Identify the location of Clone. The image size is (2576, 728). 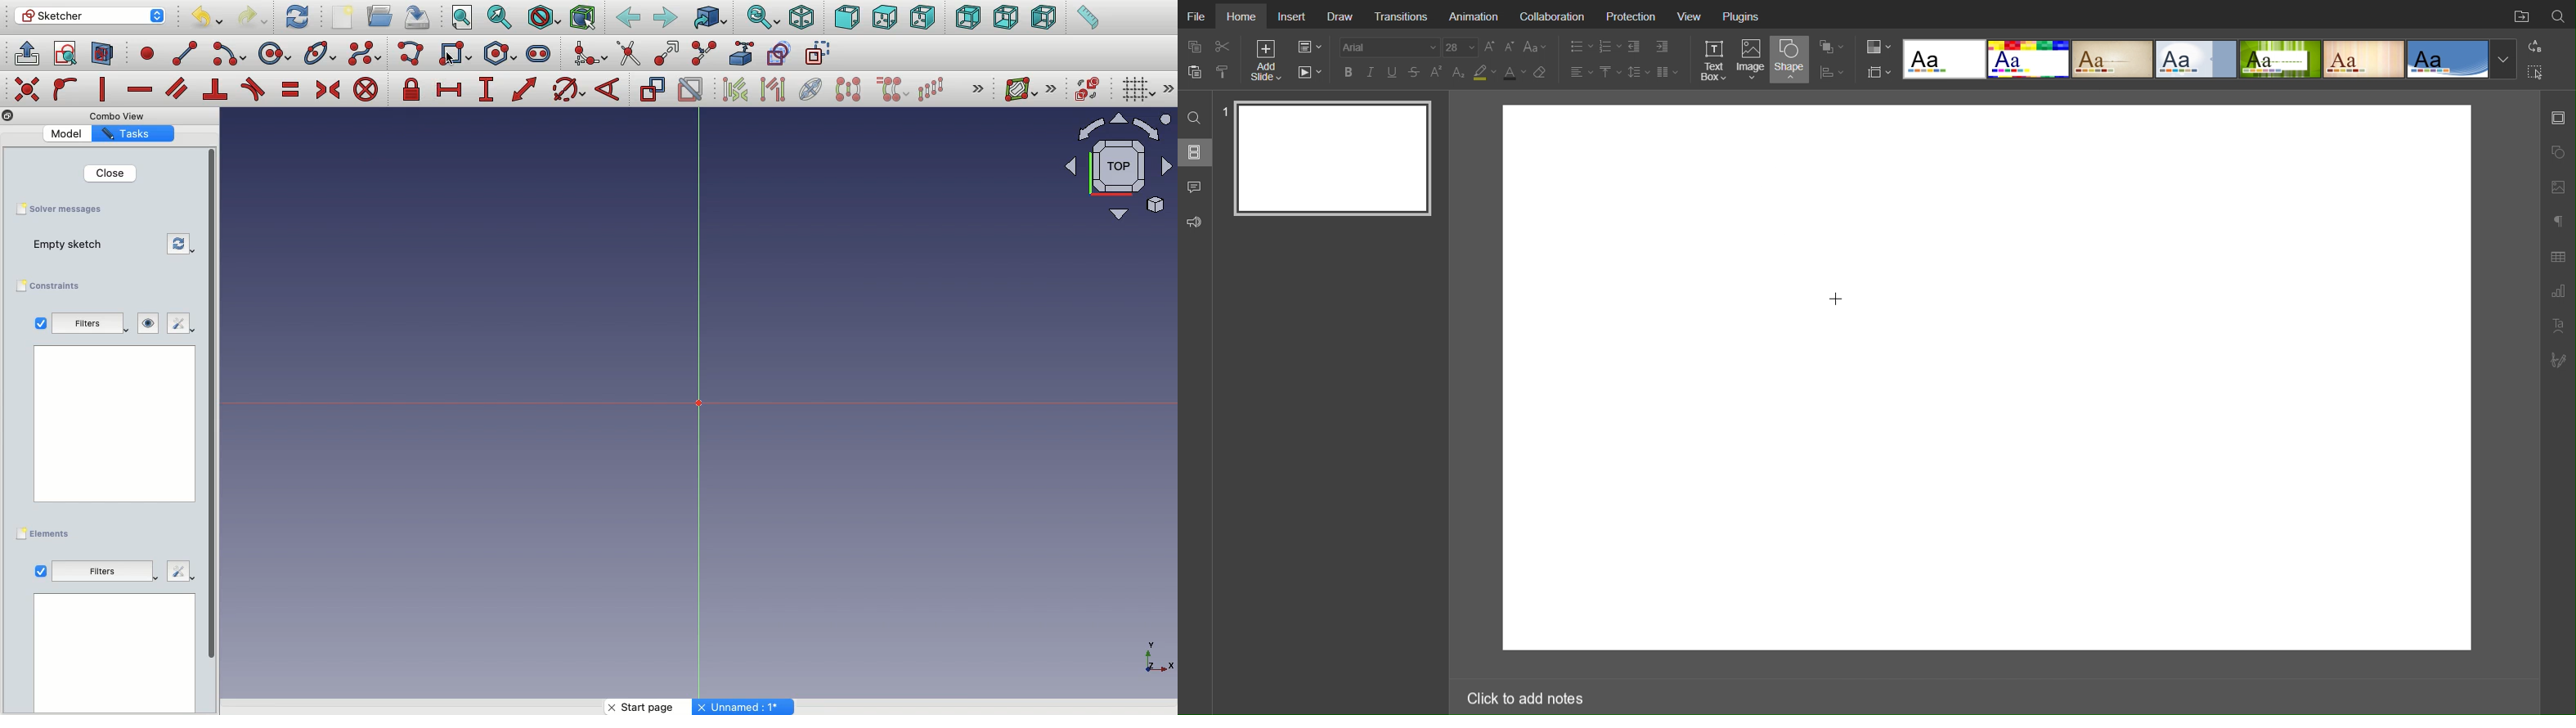
(891, 90).